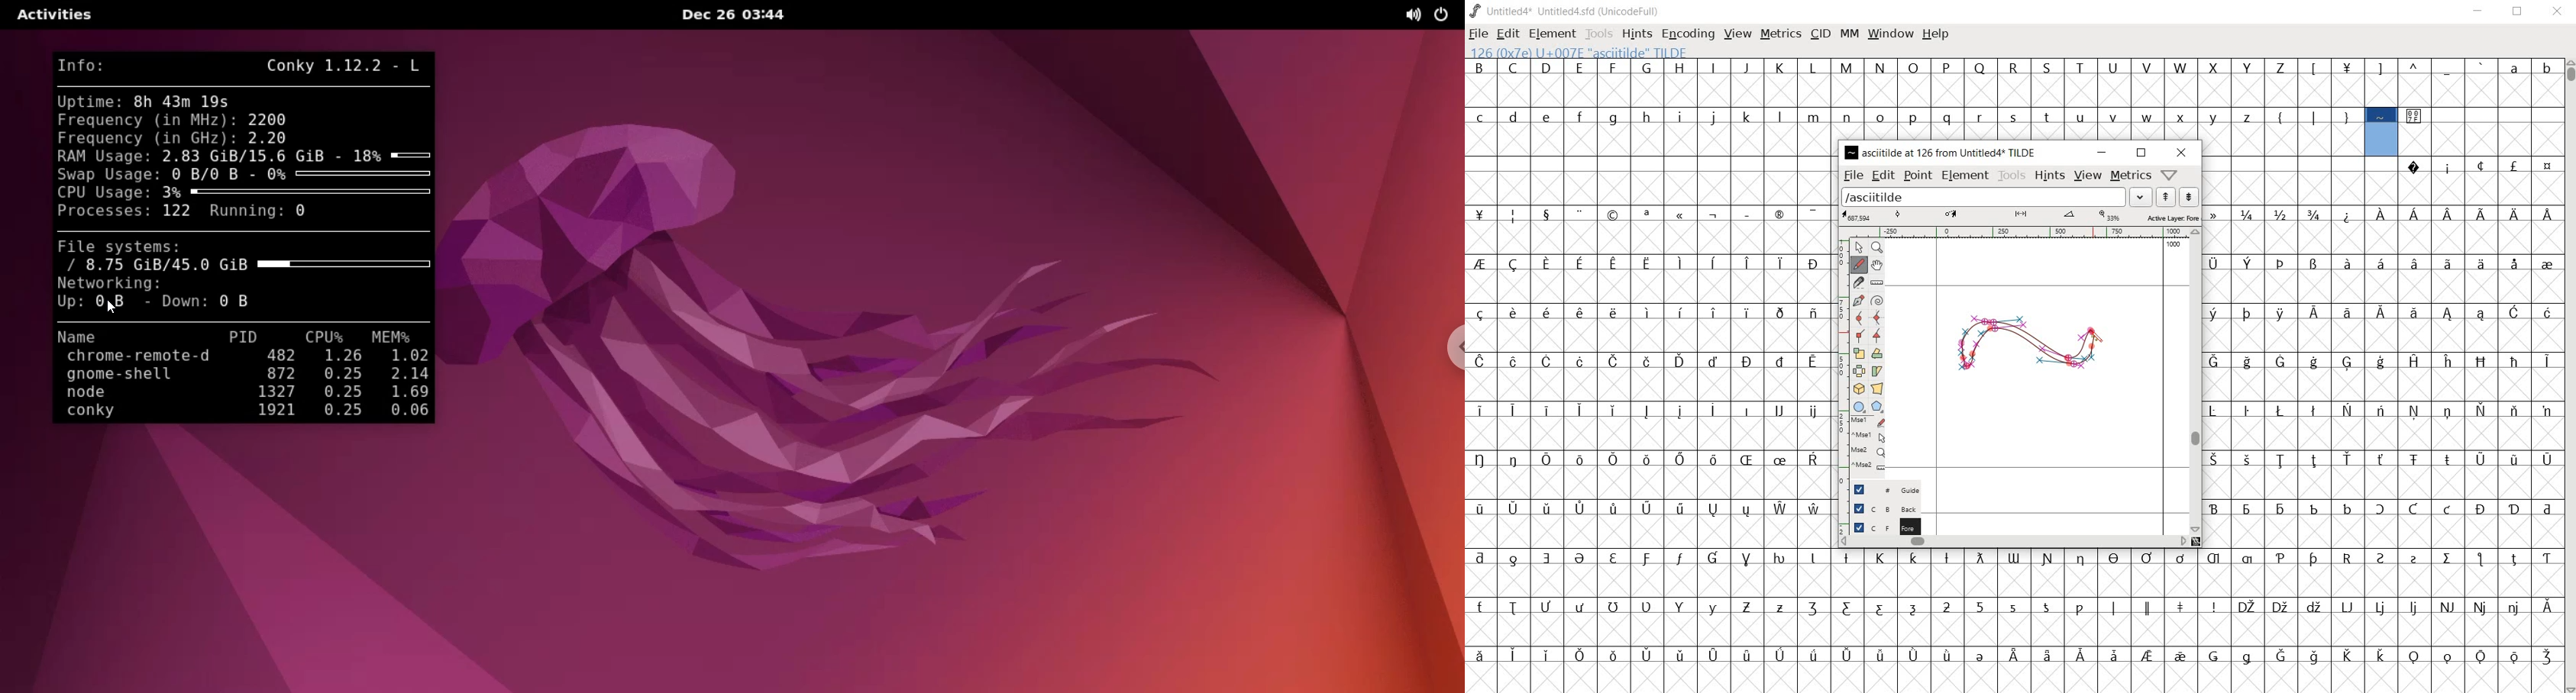 This screenshot has height=700, width=2576. What do you see at coordinates (2383, 133) in the screenshot?
I see `126 (0X7e) U+007E "asciitilde" TILDE` at bounding box center [2383, 133].